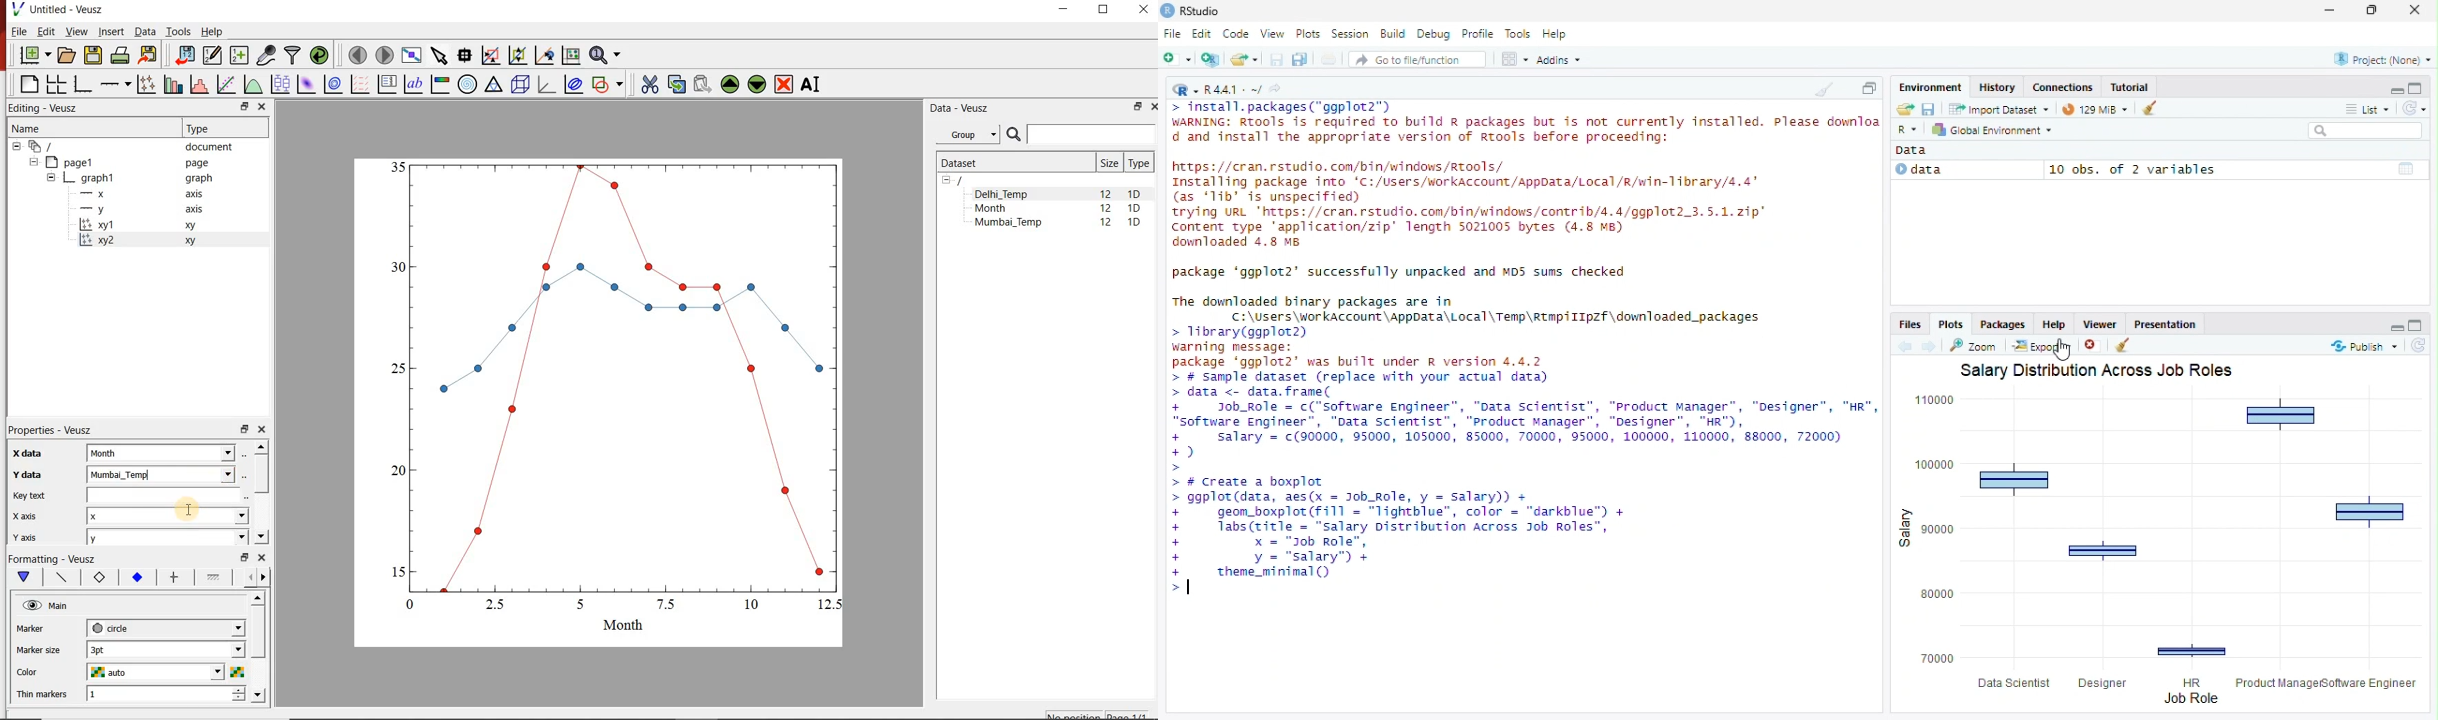 The image size is (2464, 728). I want to click on filter data, so click(293, 55).